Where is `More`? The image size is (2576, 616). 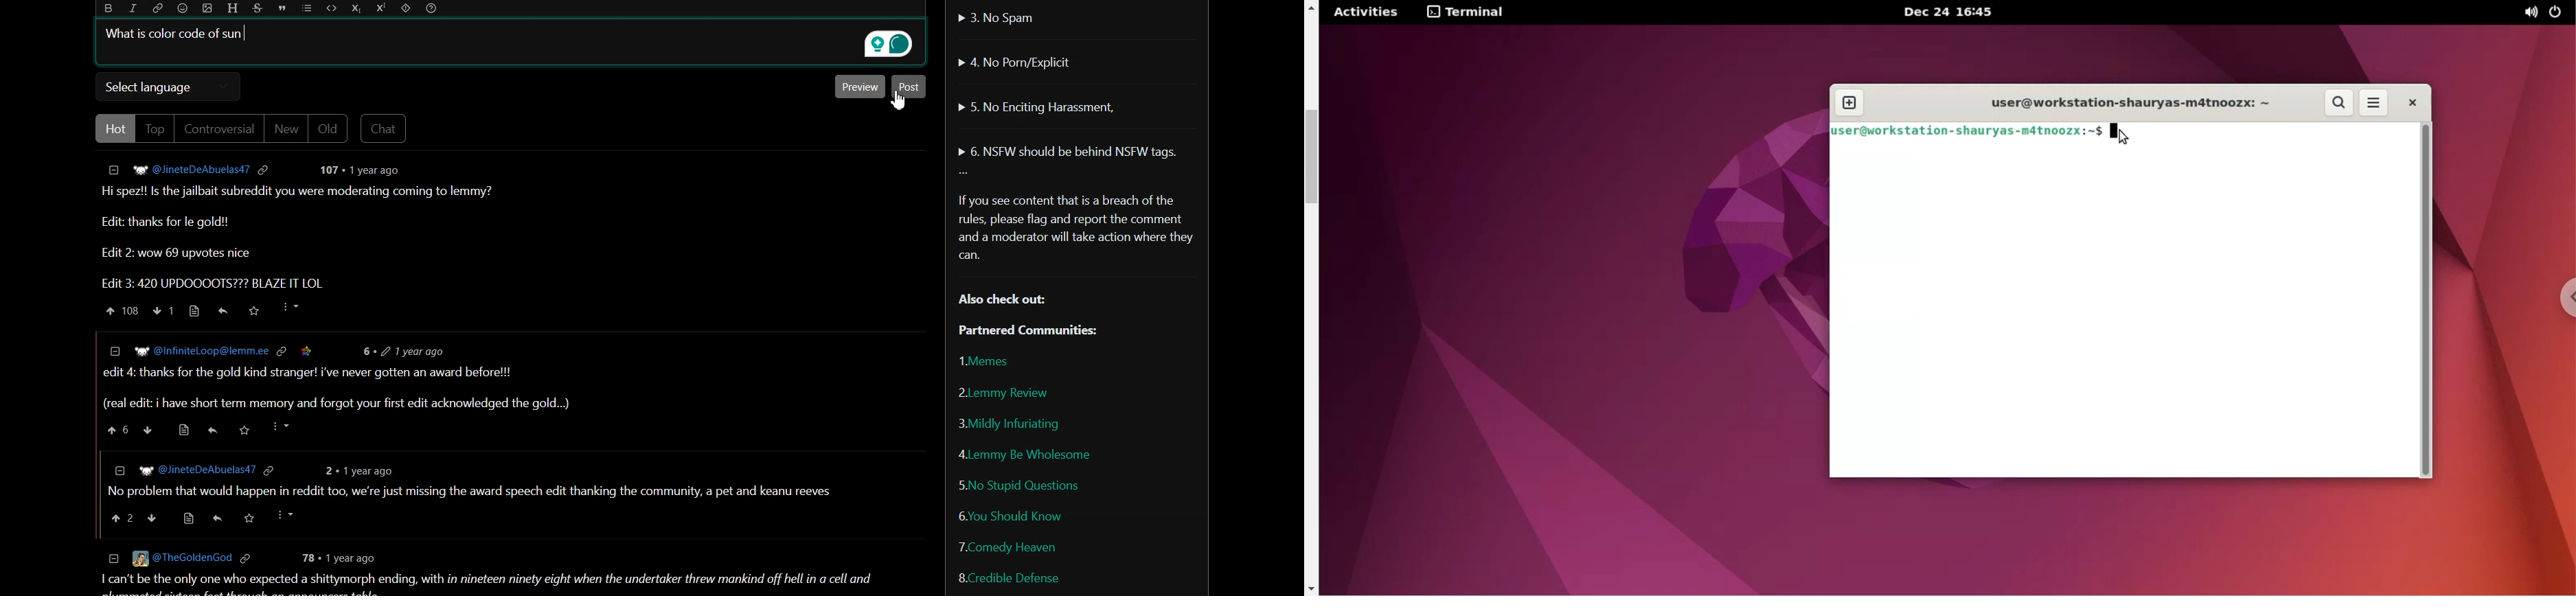 More is located at coordinates (288, 308).